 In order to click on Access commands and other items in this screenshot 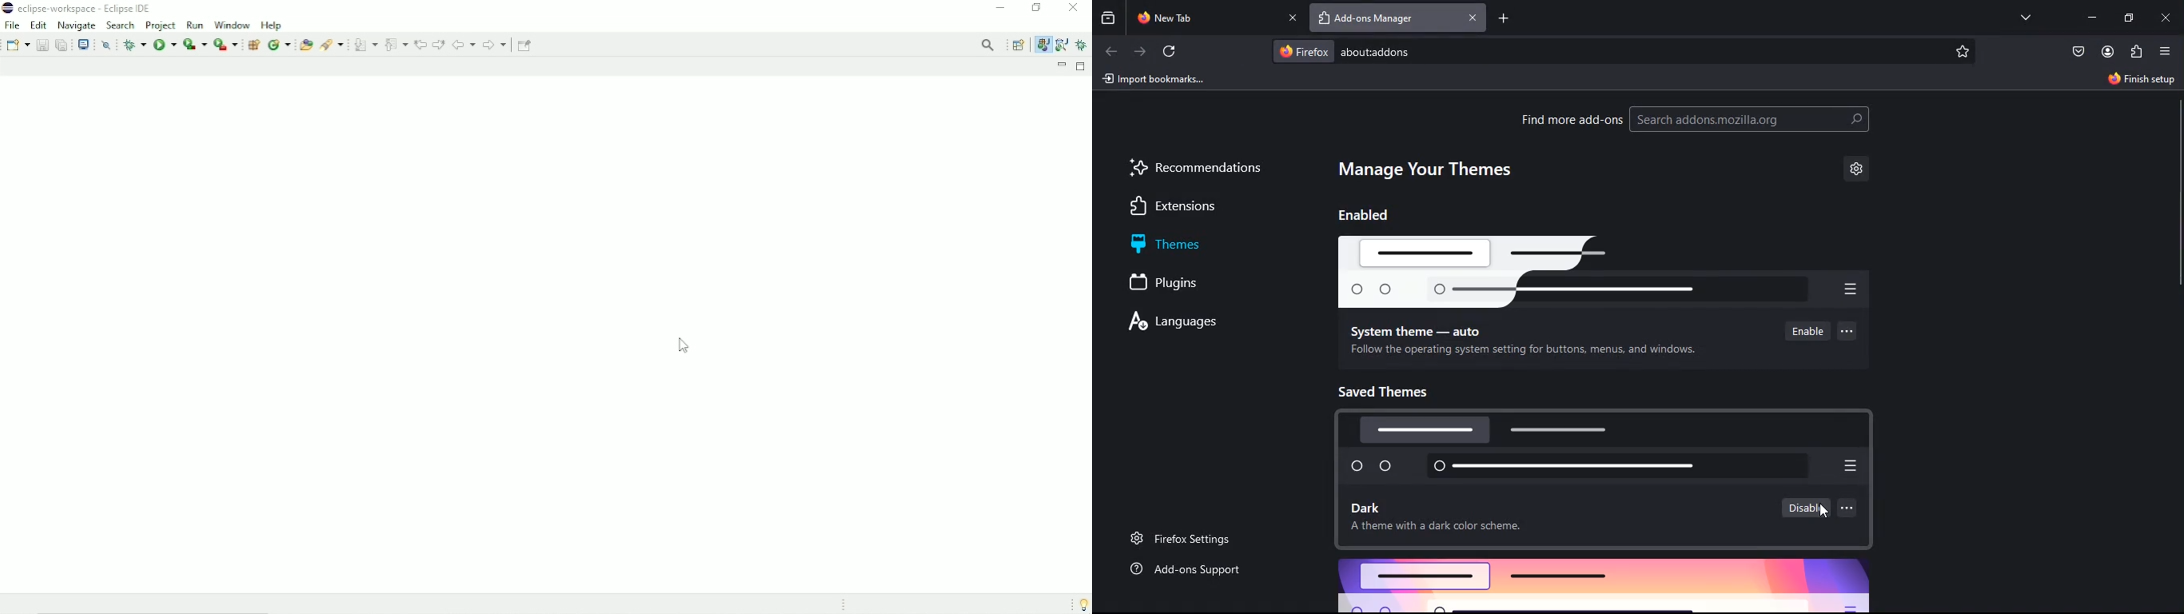, I will do `click(990, 45)`.